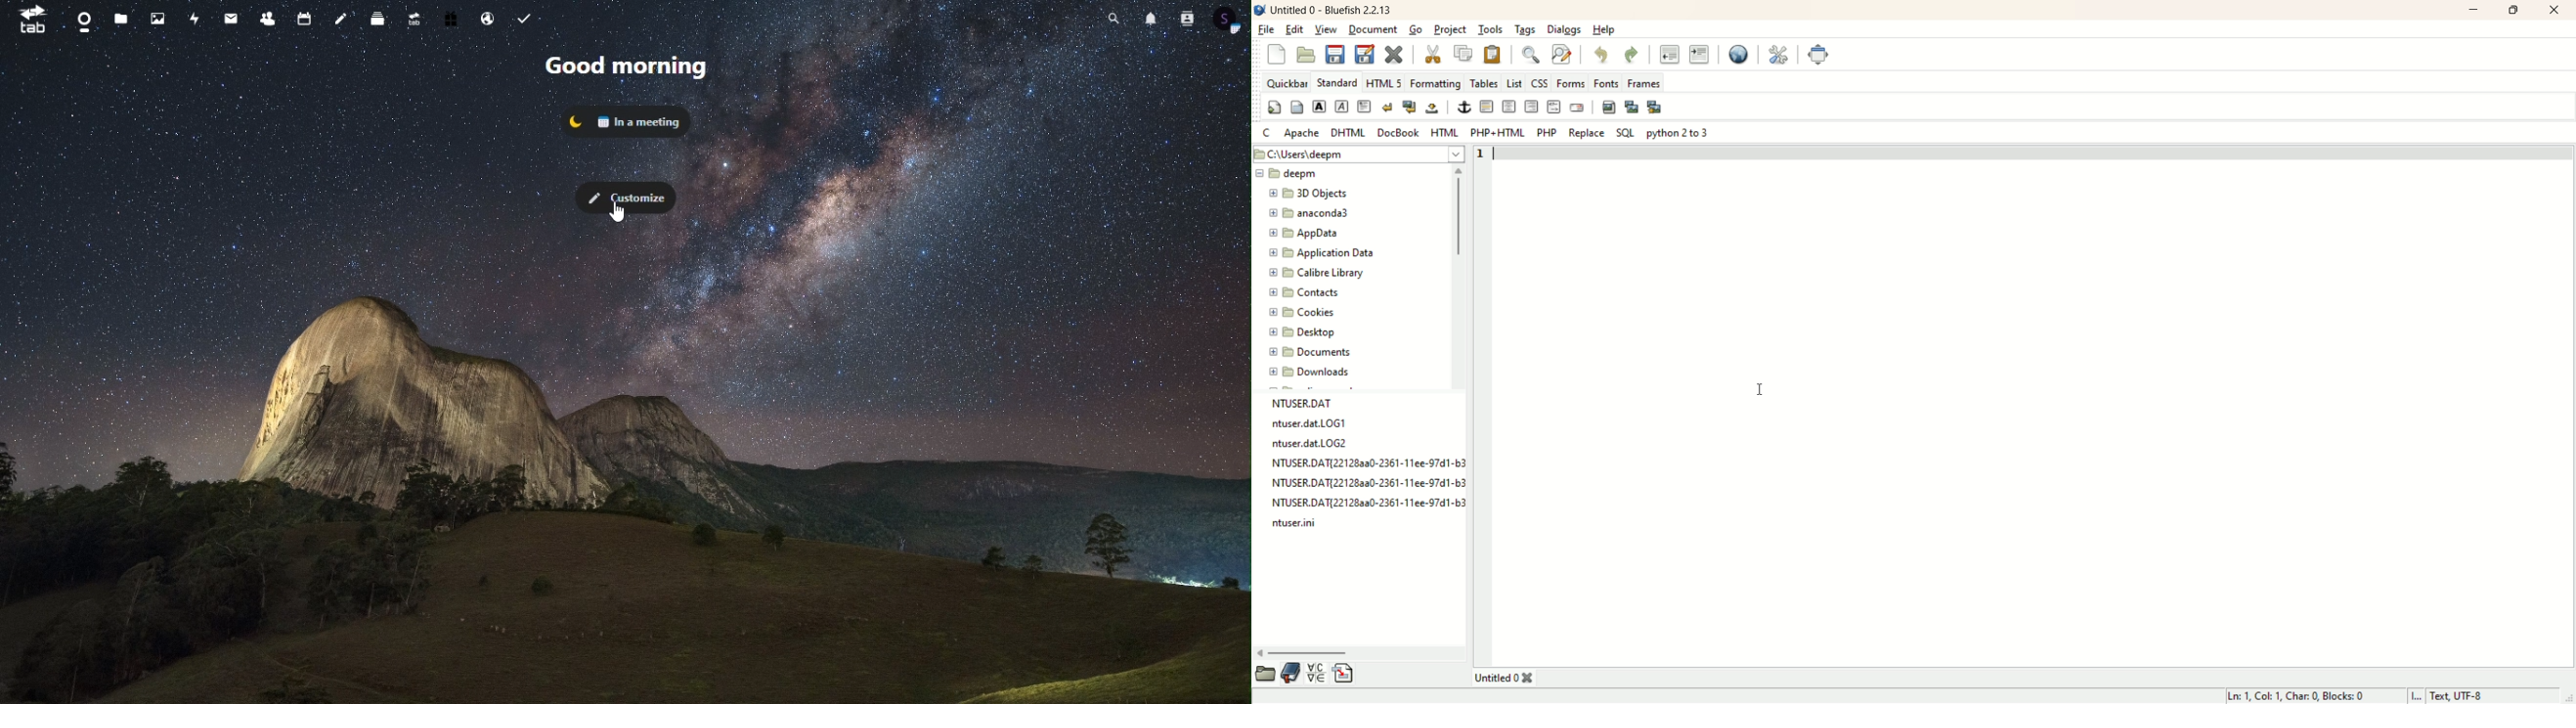 Image resolution: width=2576 pixels, height=728 pixels. I want to click on open file, so click(1307, 55).